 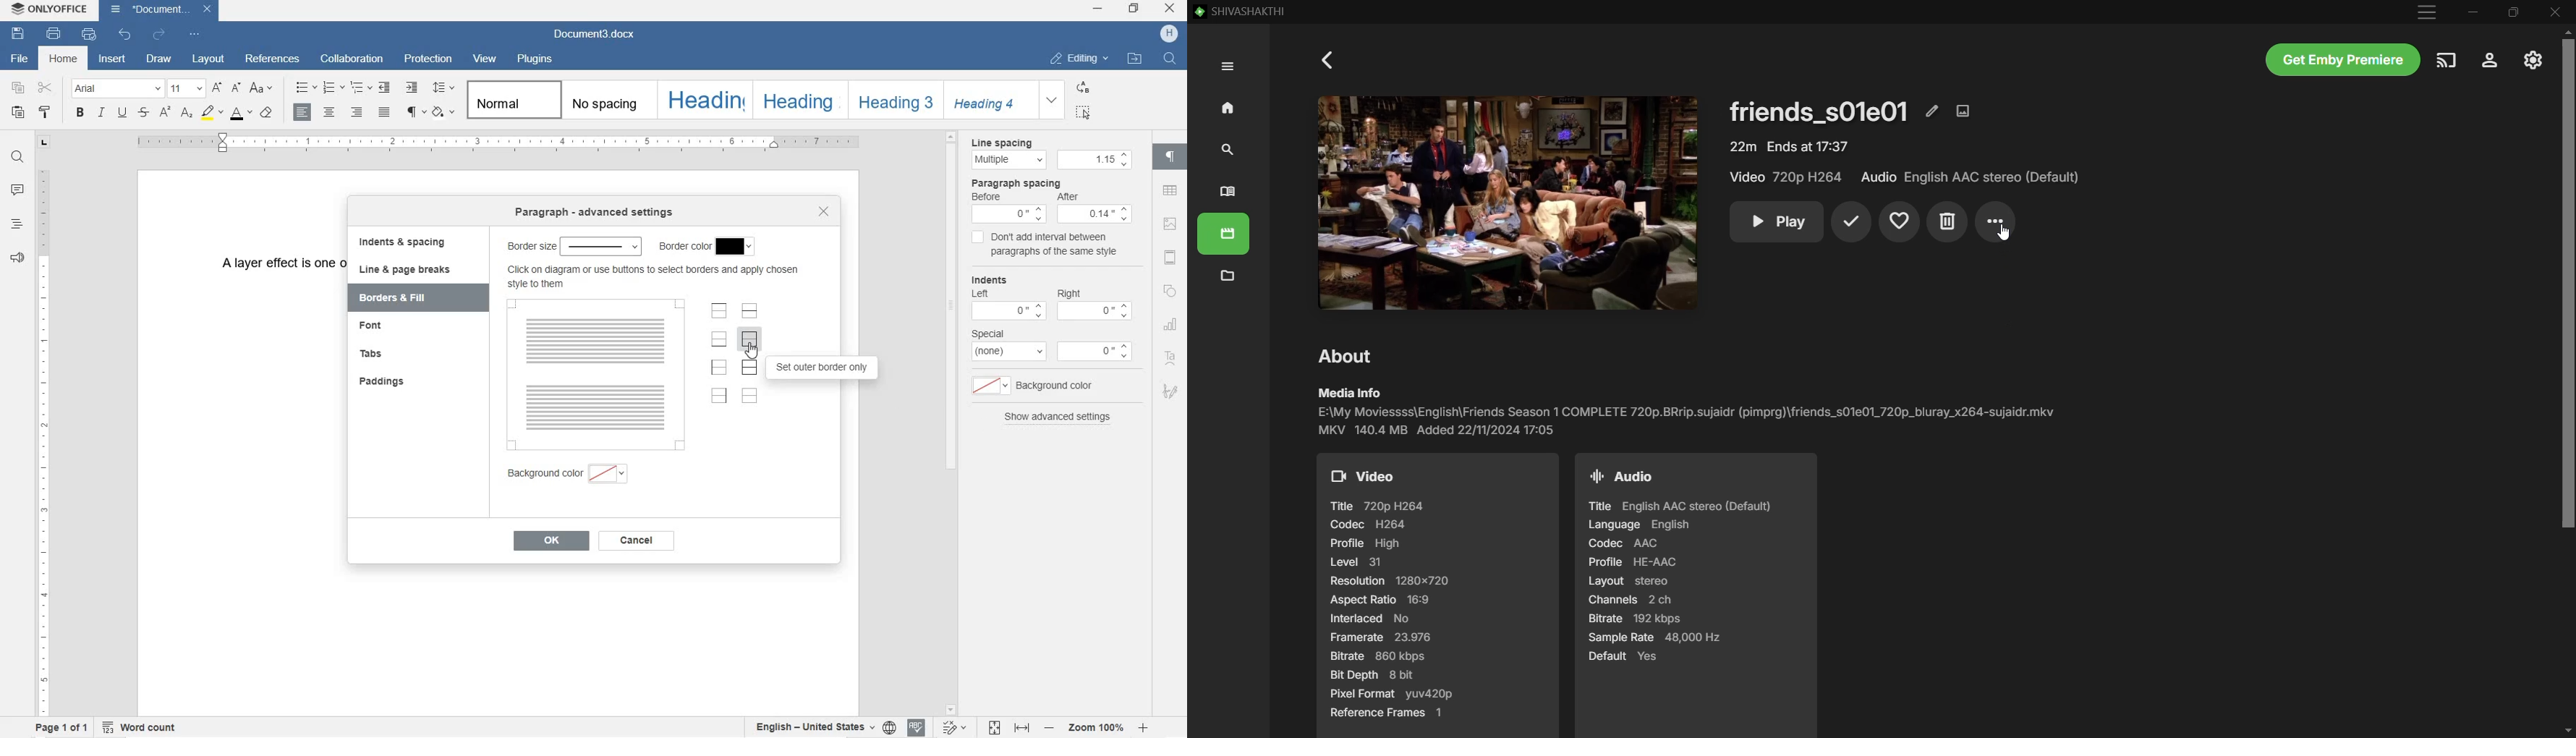 What do you see at coordinates (399, 382) in the screenshot?
I see `paddings` at bounding box center [399, 382].